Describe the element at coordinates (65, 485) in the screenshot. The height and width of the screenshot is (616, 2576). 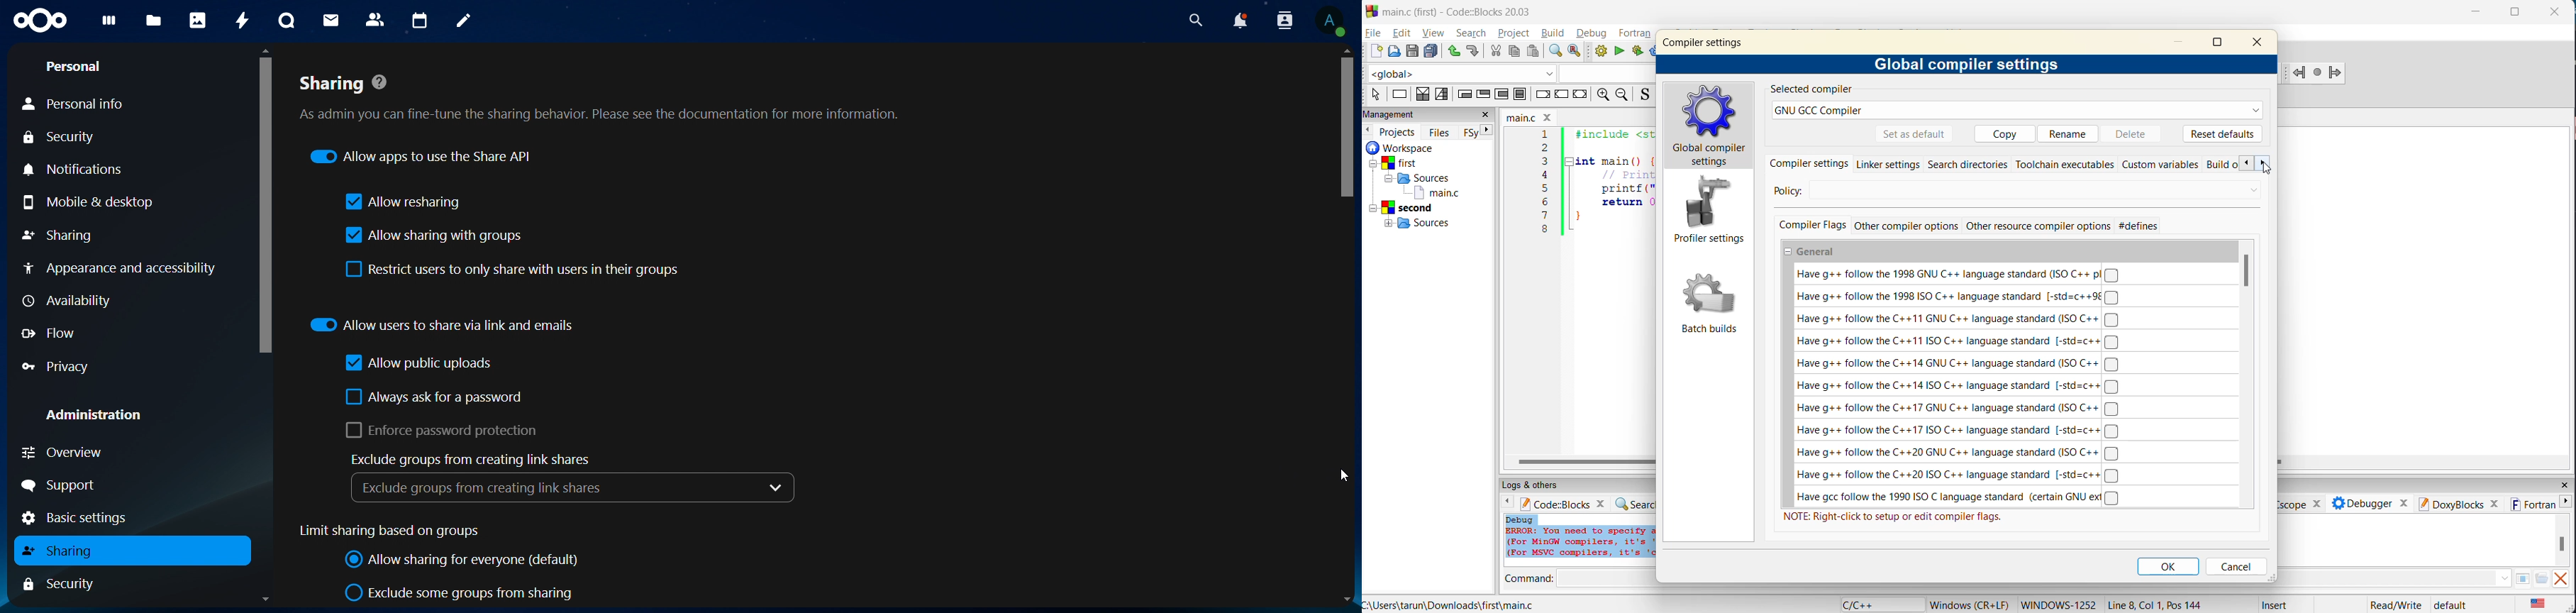
I see `support` at that location.